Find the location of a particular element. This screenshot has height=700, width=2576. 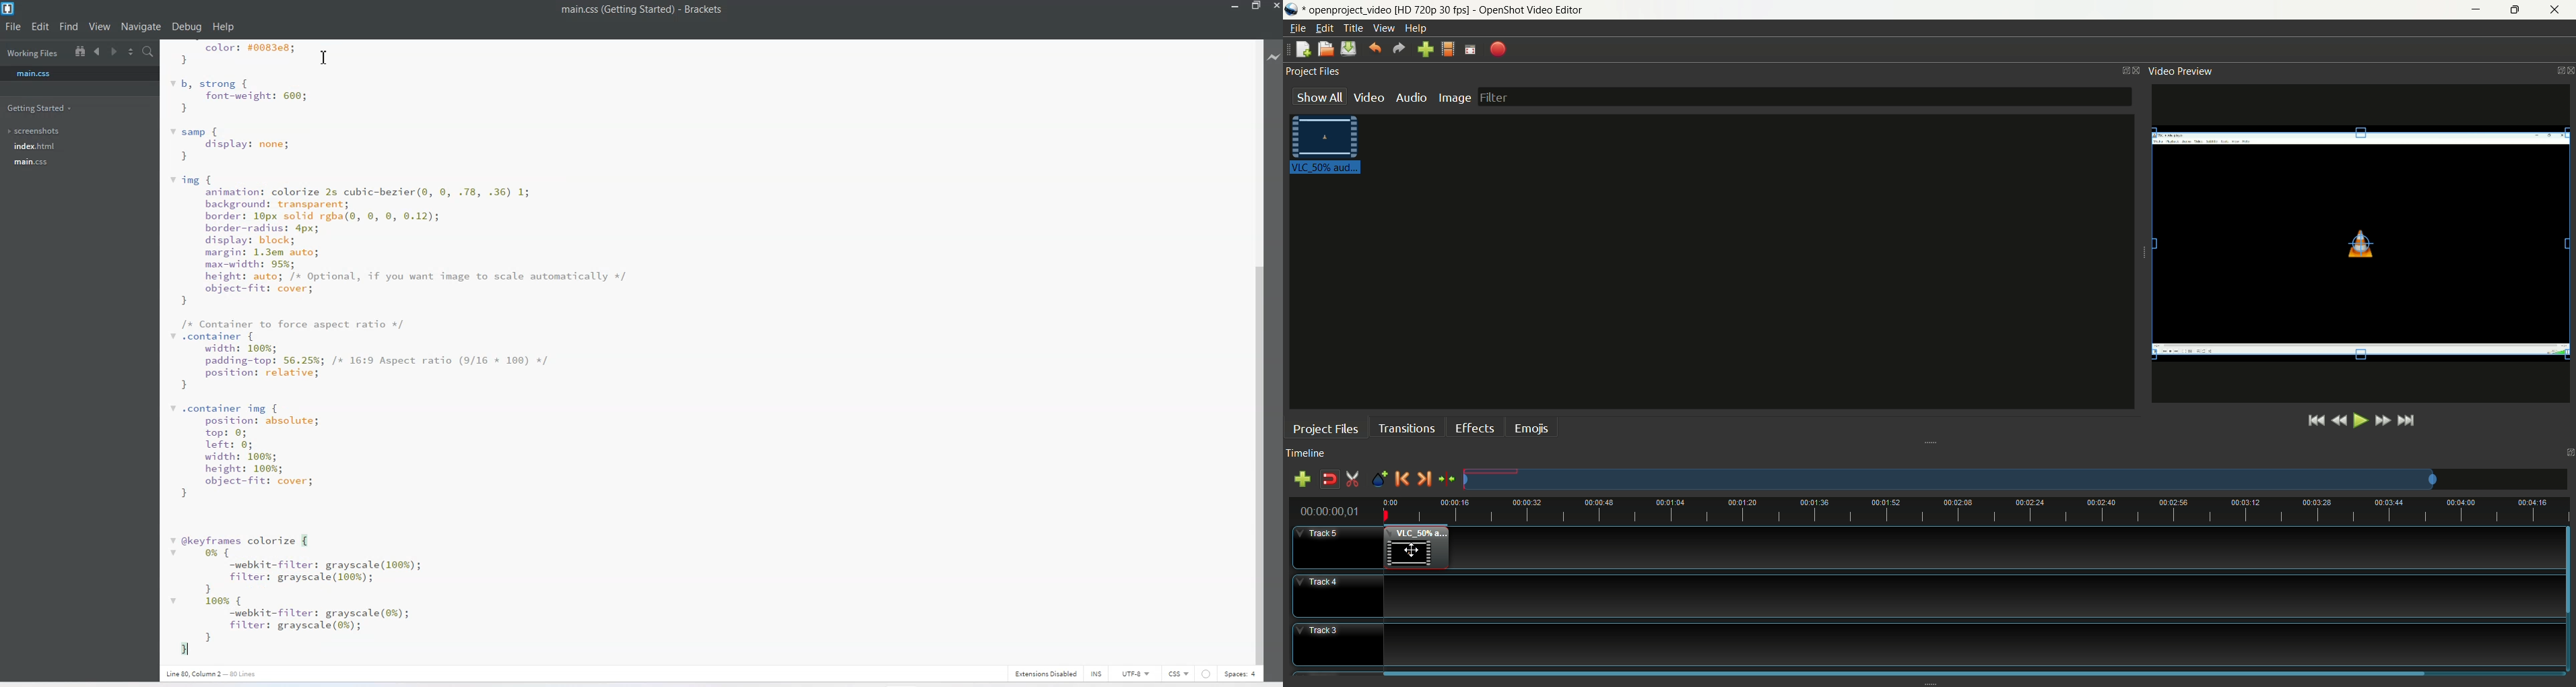

Text Cursor is located at coordinates (325, 57).